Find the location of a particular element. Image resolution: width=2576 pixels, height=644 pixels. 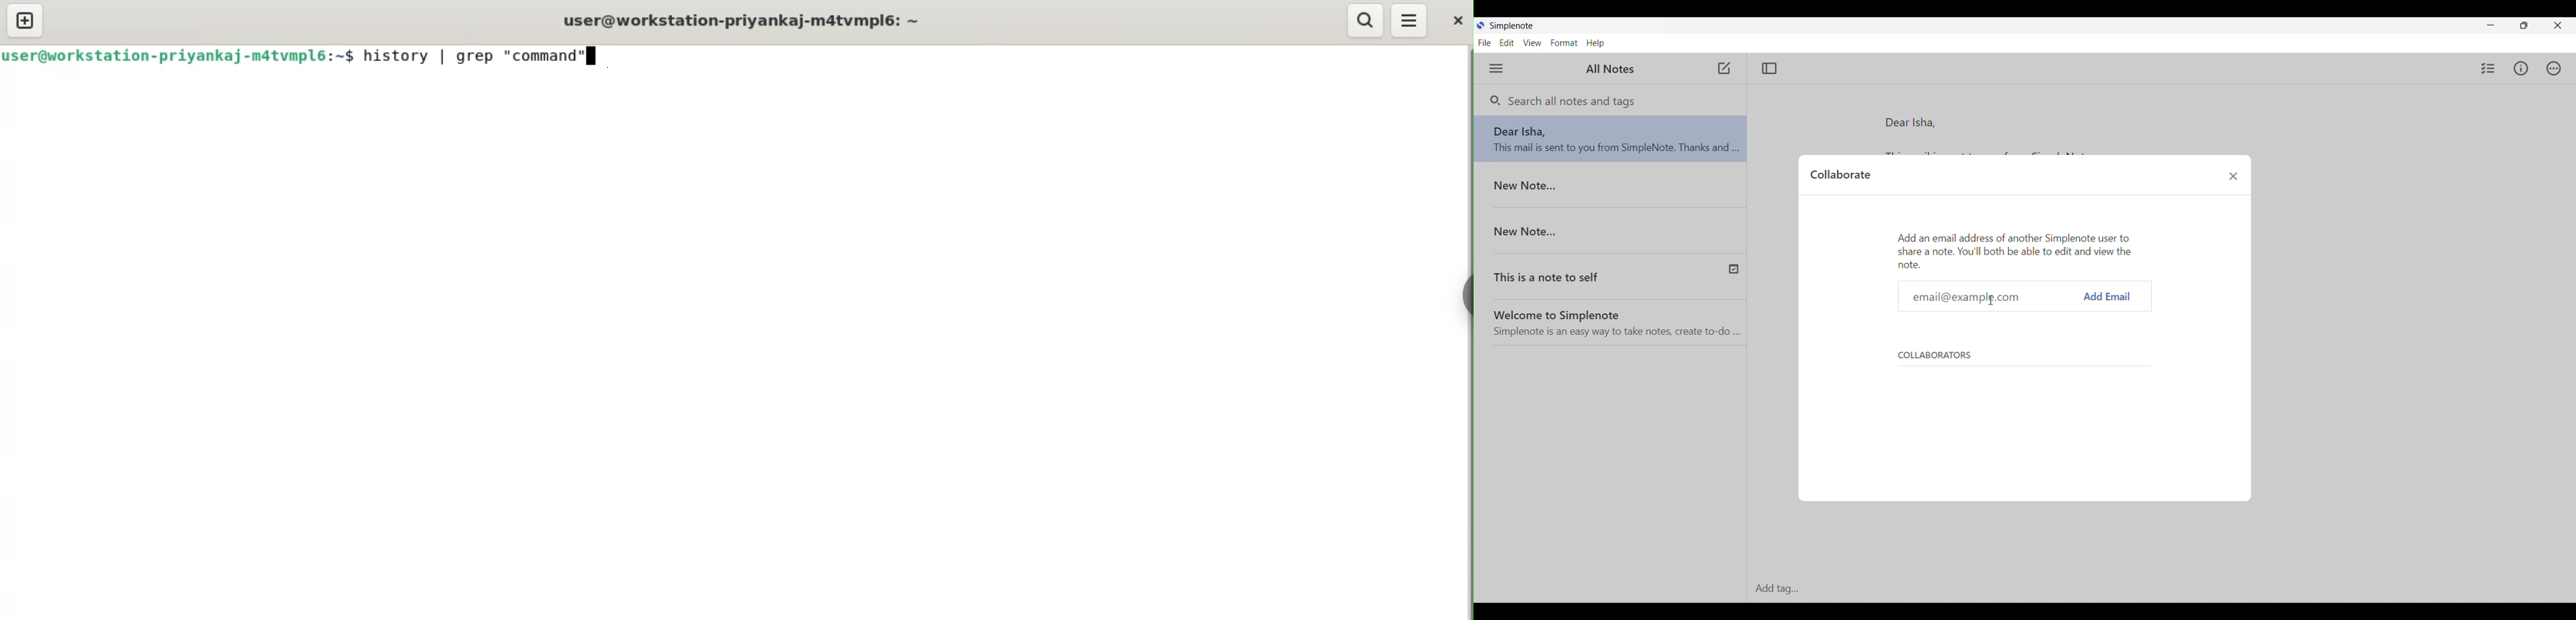

View is located at coordinates (1533, 42).